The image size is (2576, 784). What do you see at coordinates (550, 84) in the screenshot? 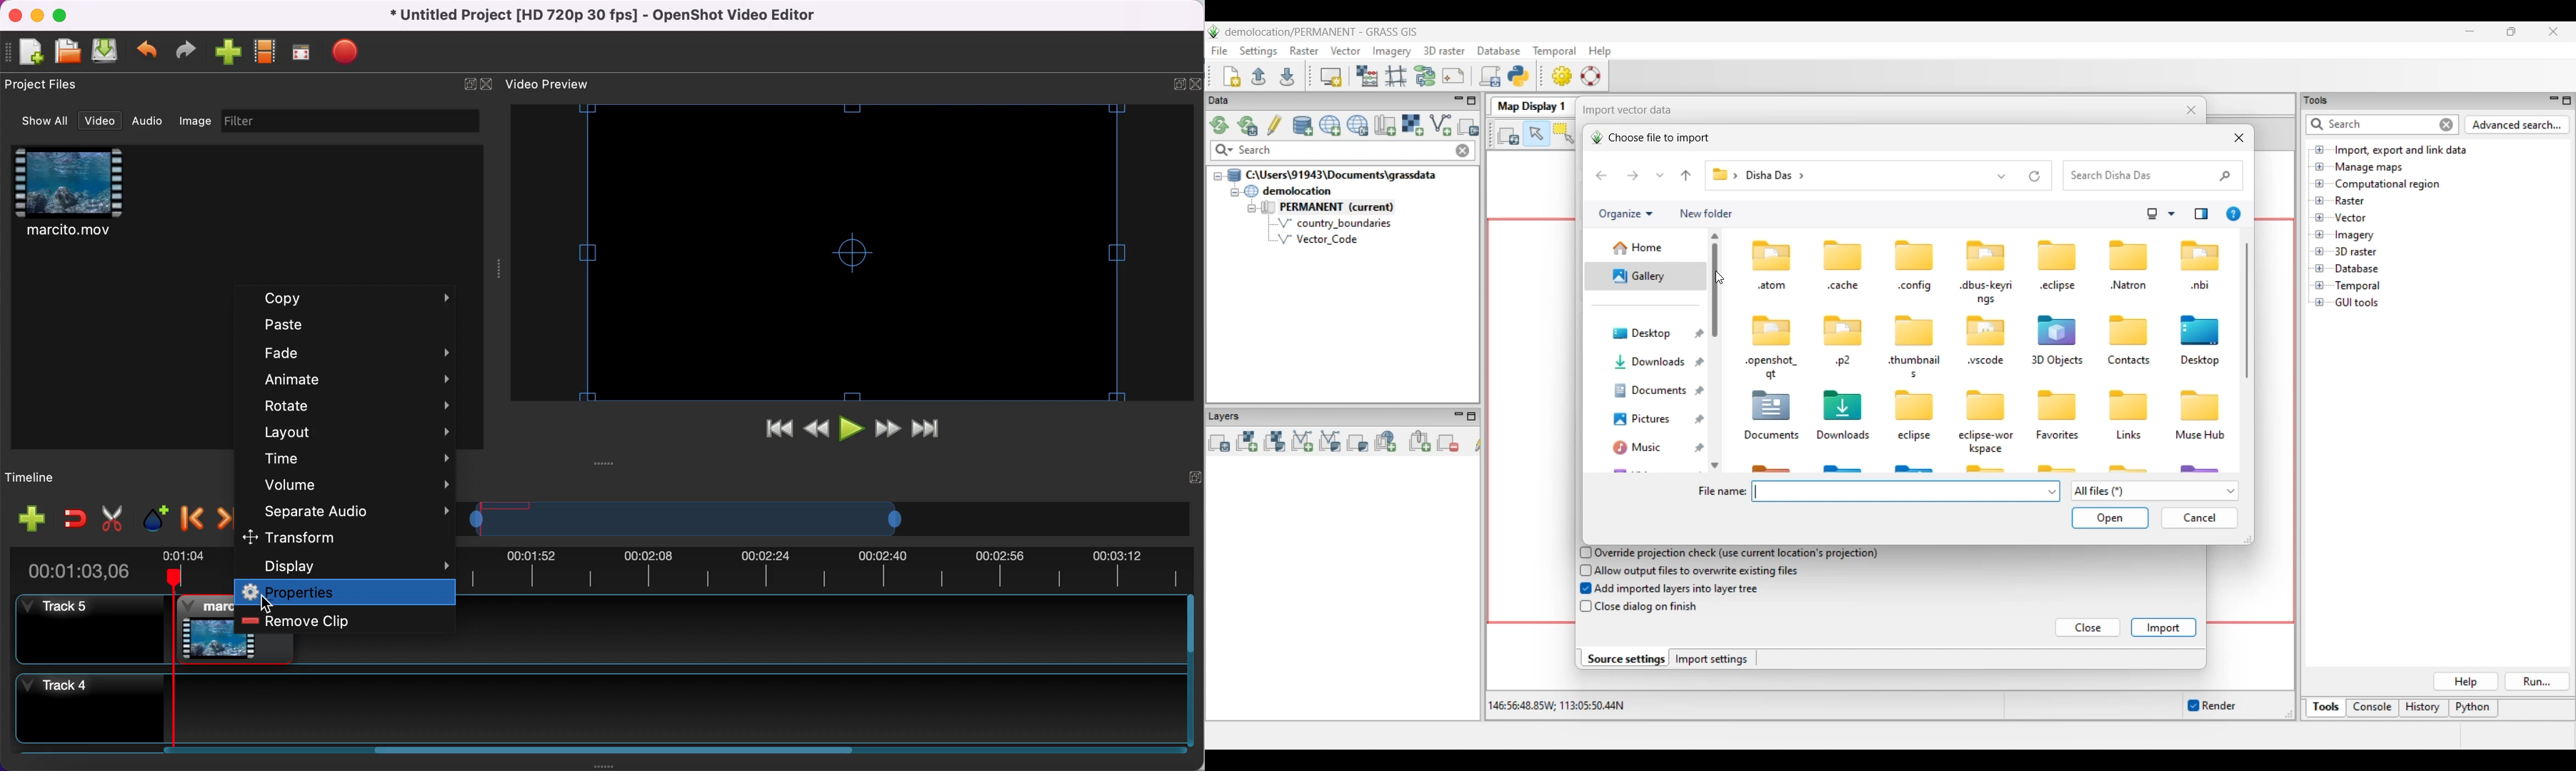
I see `video preview` at bounding box center [550, 84].